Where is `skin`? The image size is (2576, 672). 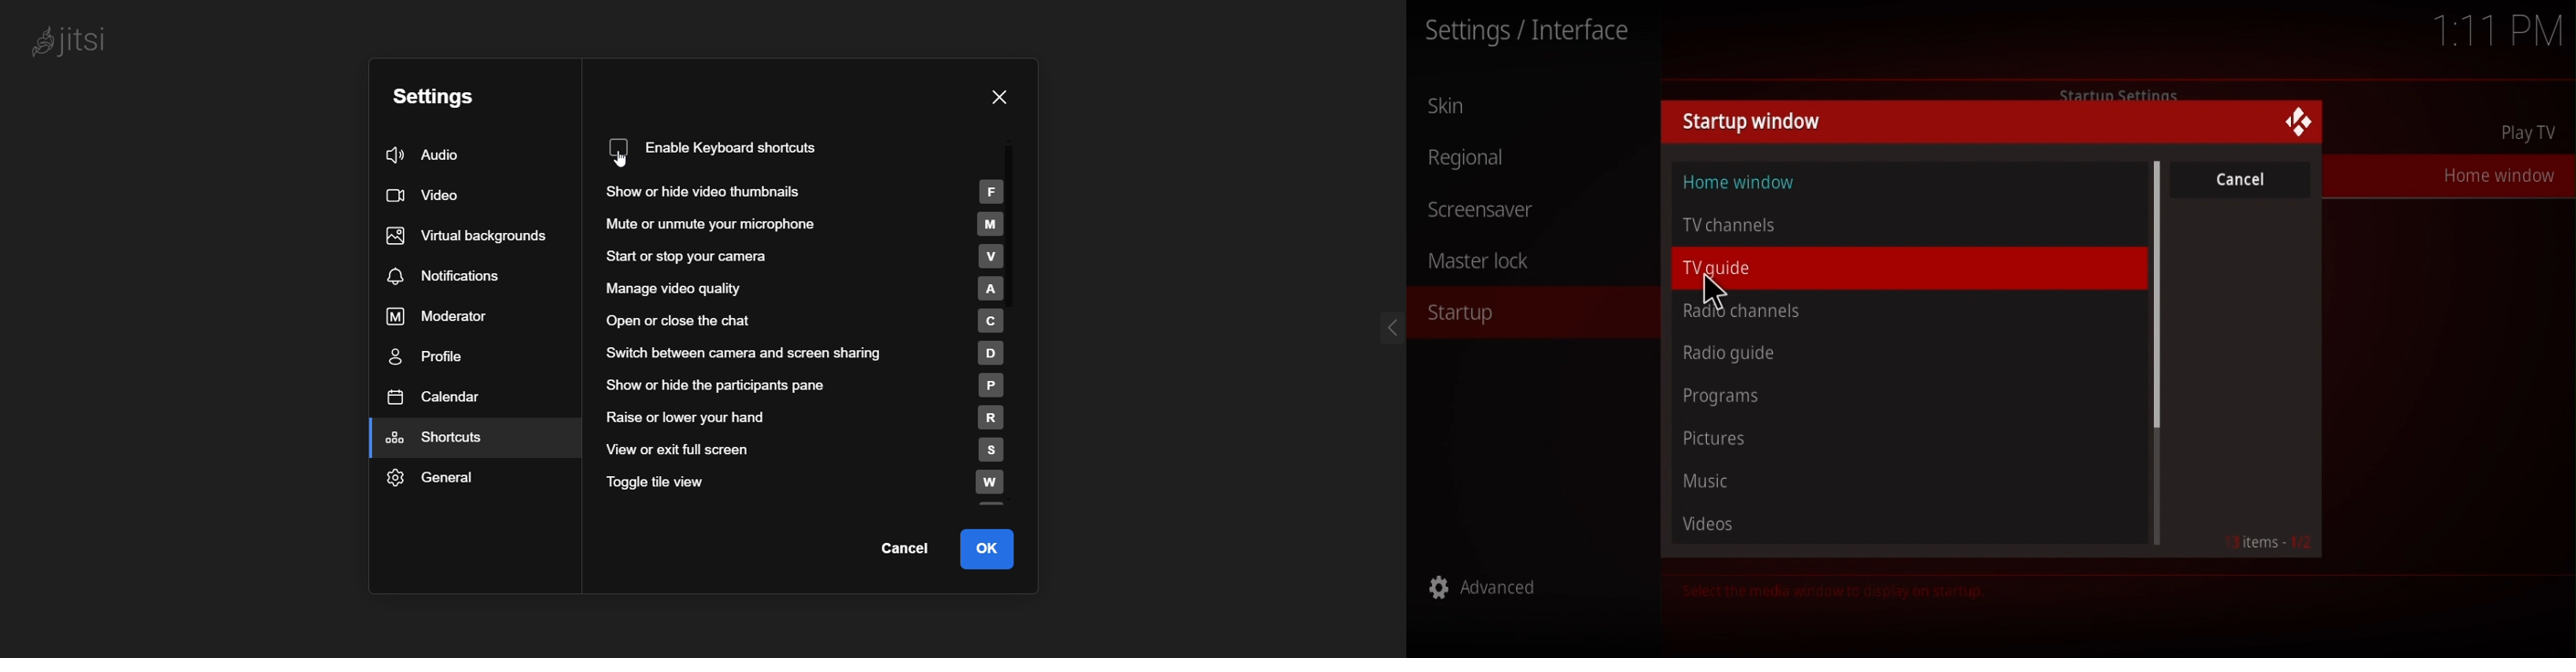 skin is located at coordinates (1457, 107).